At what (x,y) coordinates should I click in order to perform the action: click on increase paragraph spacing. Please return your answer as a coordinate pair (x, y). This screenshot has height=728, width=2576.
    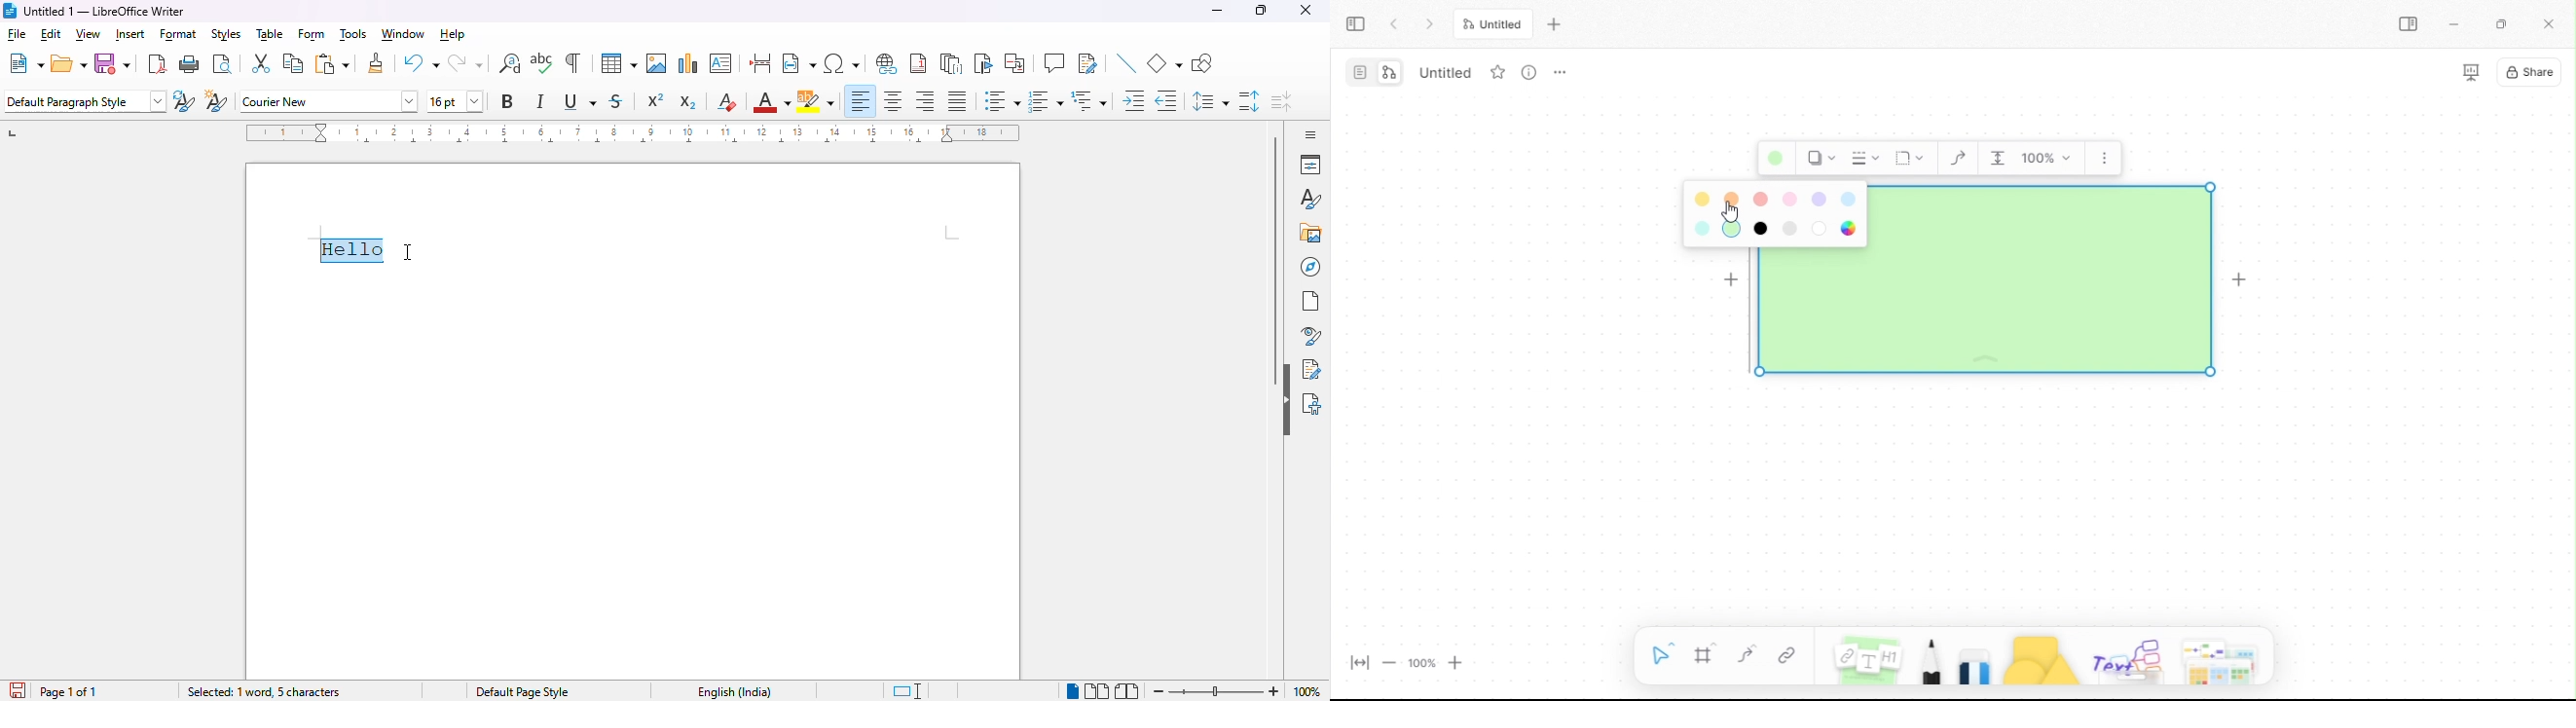
    Looking at the image, I should click on (1248, 101).